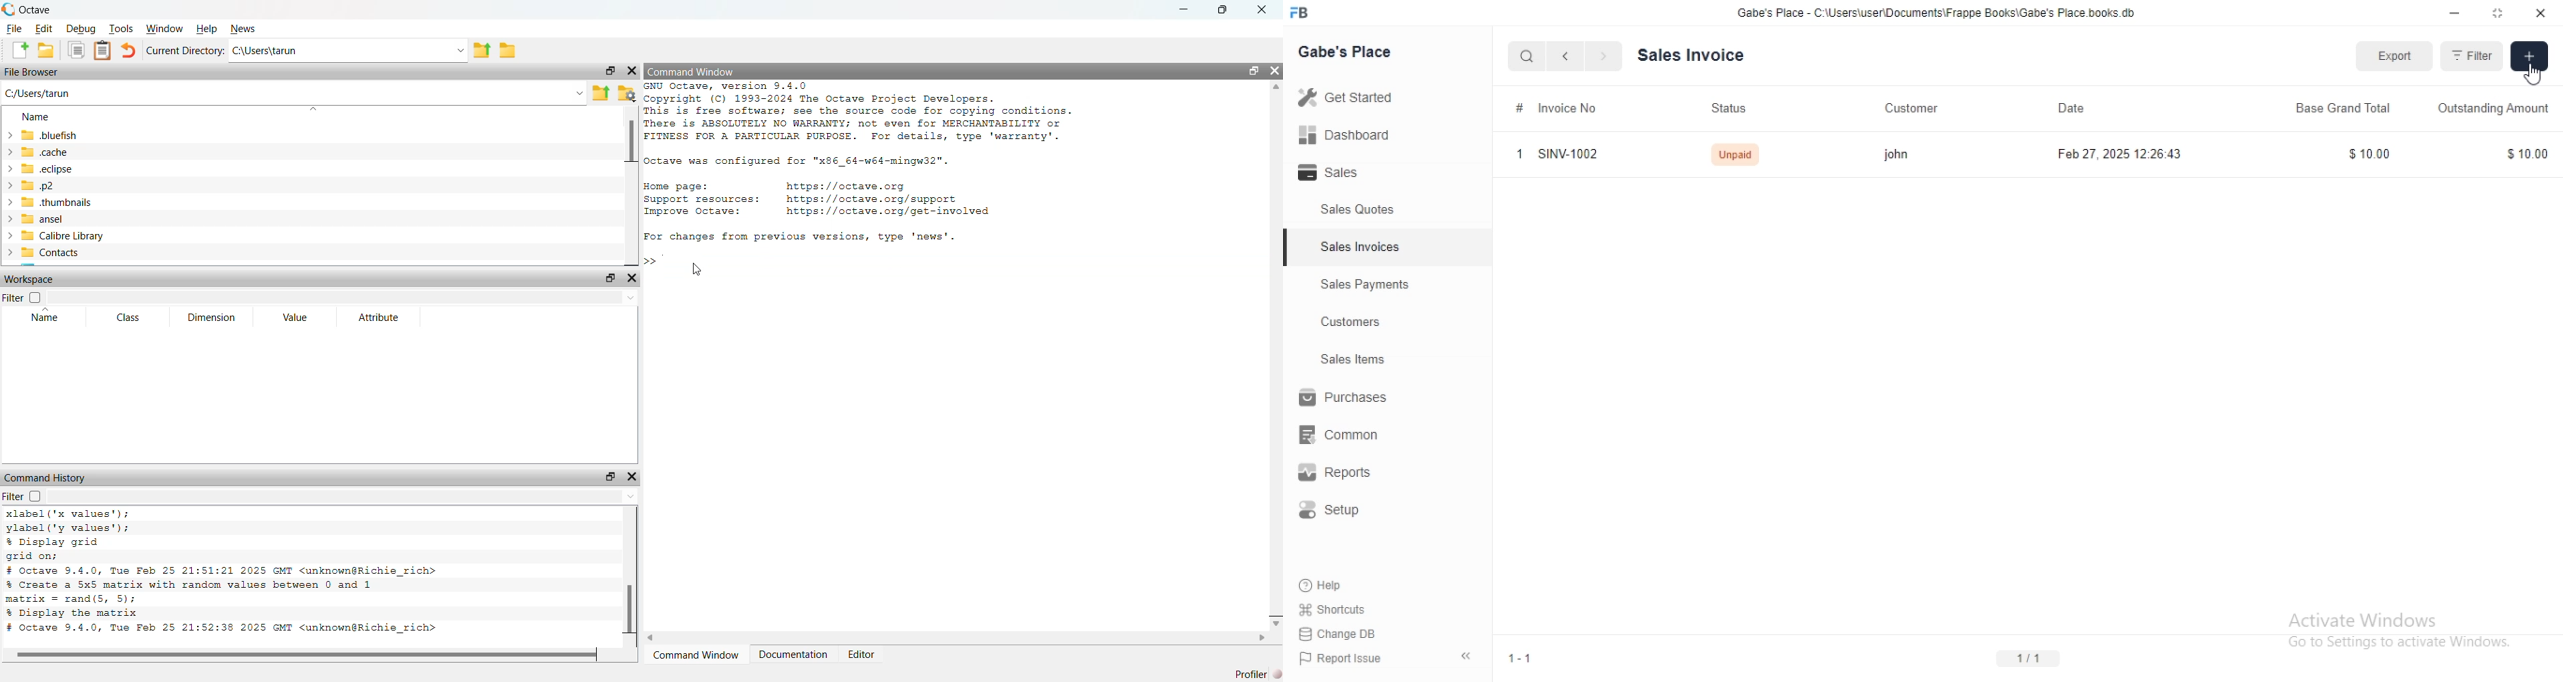 This screenshot has height=700, width=2576. I want to click on Gabe's Place - C \Wsers\usenDocuments\Frappe Books\Gabe's Place books db, so click(1941, 16).